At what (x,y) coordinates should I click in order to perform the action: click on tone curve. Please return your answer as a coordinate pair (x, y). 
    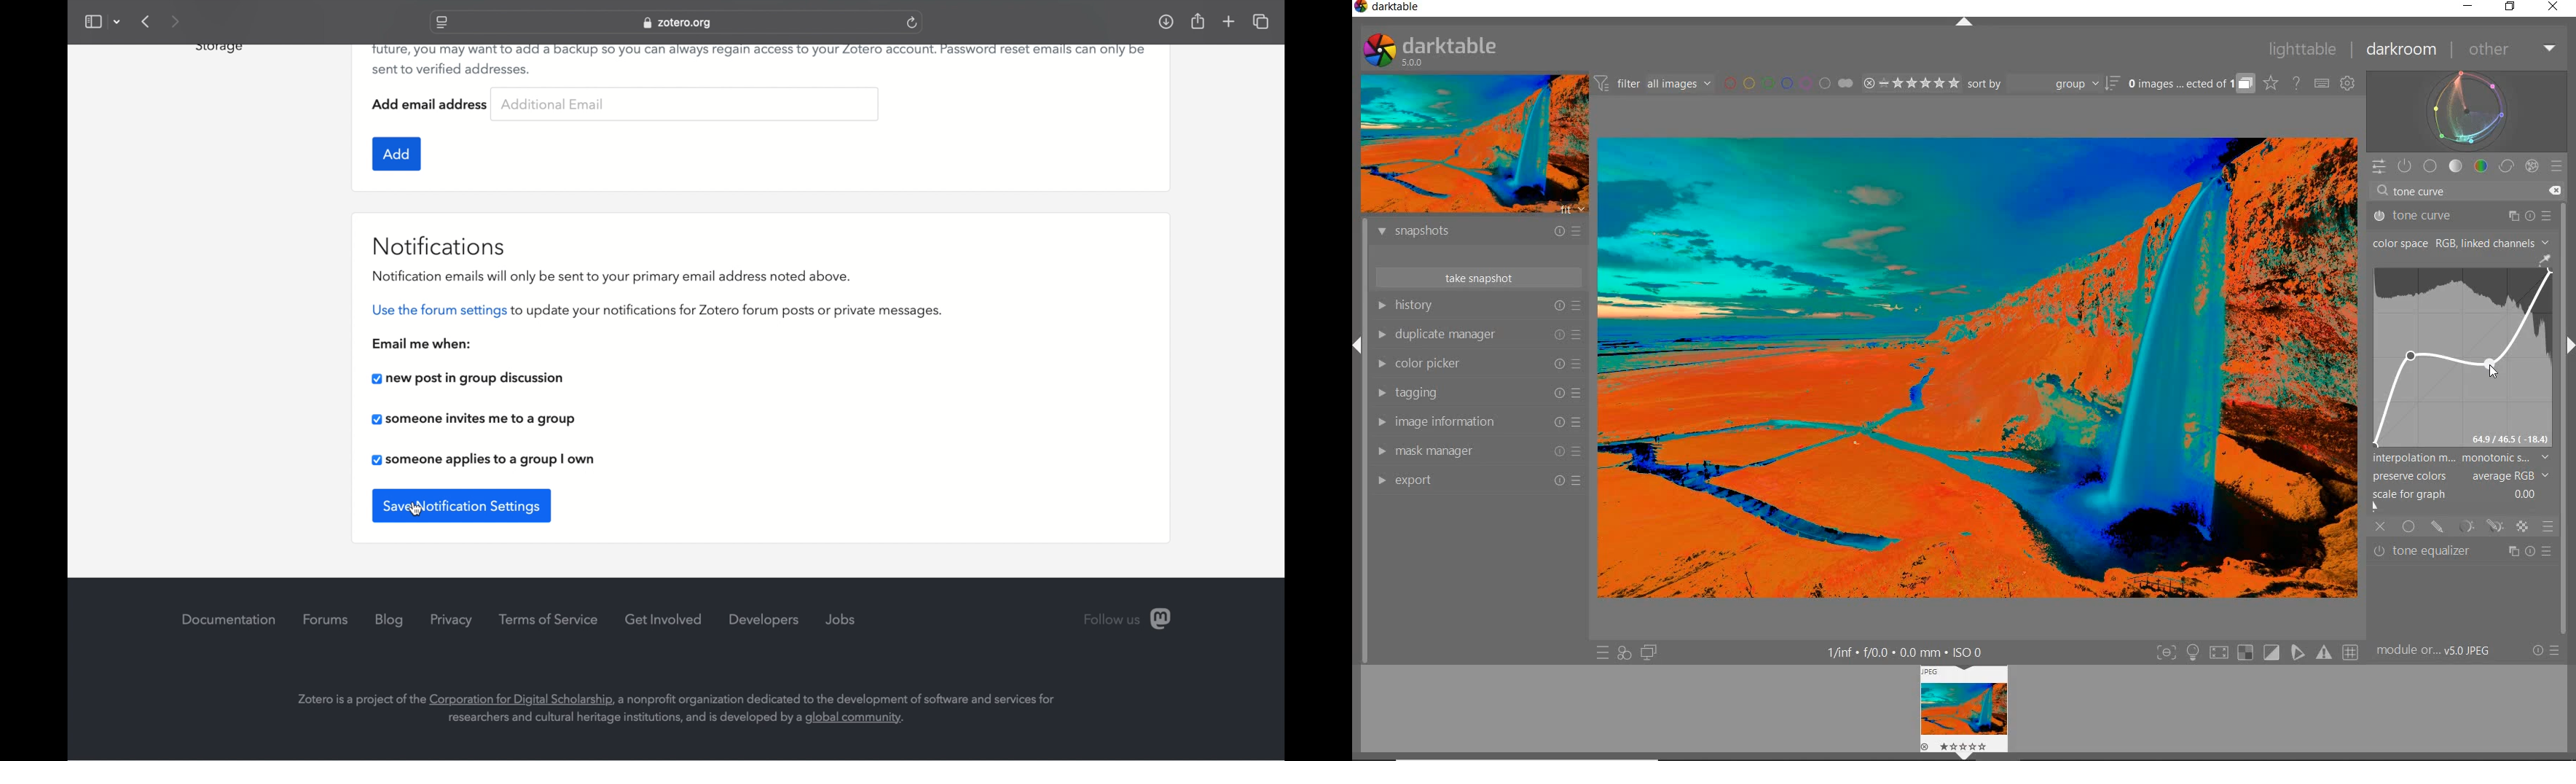
    Looking at the image, I should click on (2462, 193).